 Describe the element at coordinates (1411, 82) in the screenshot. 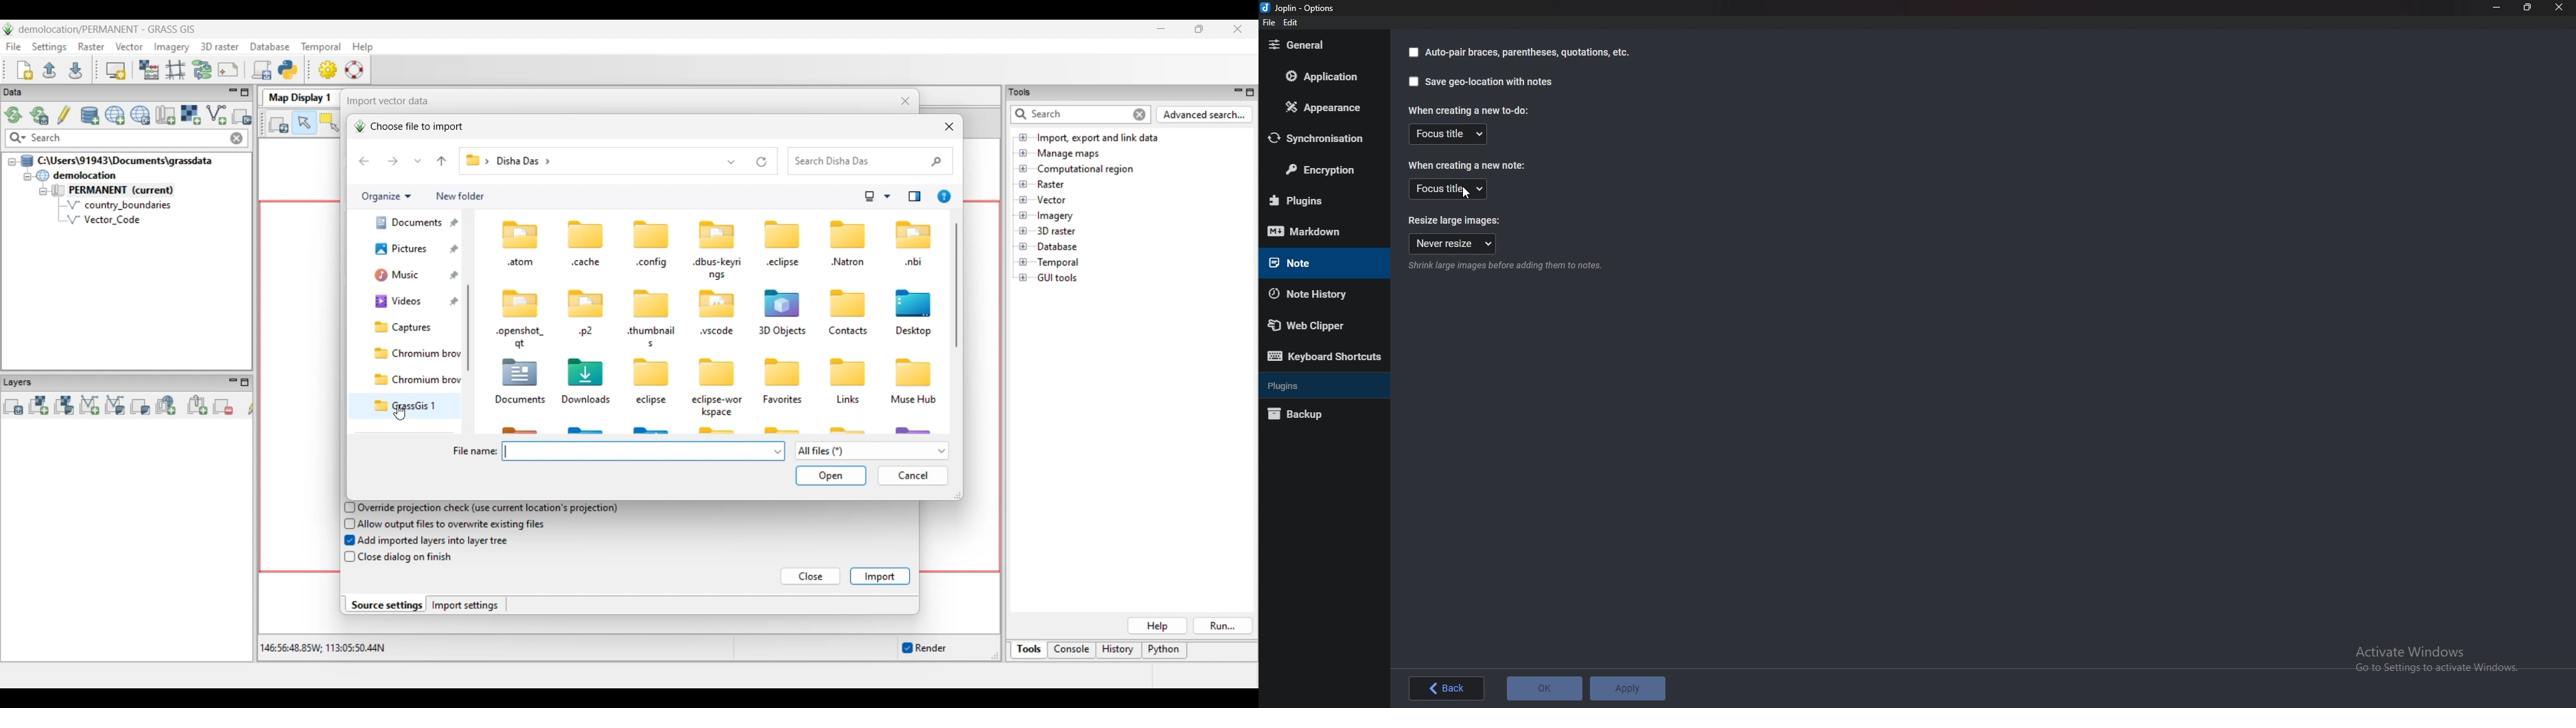

I see `Checkbox ` at that location.